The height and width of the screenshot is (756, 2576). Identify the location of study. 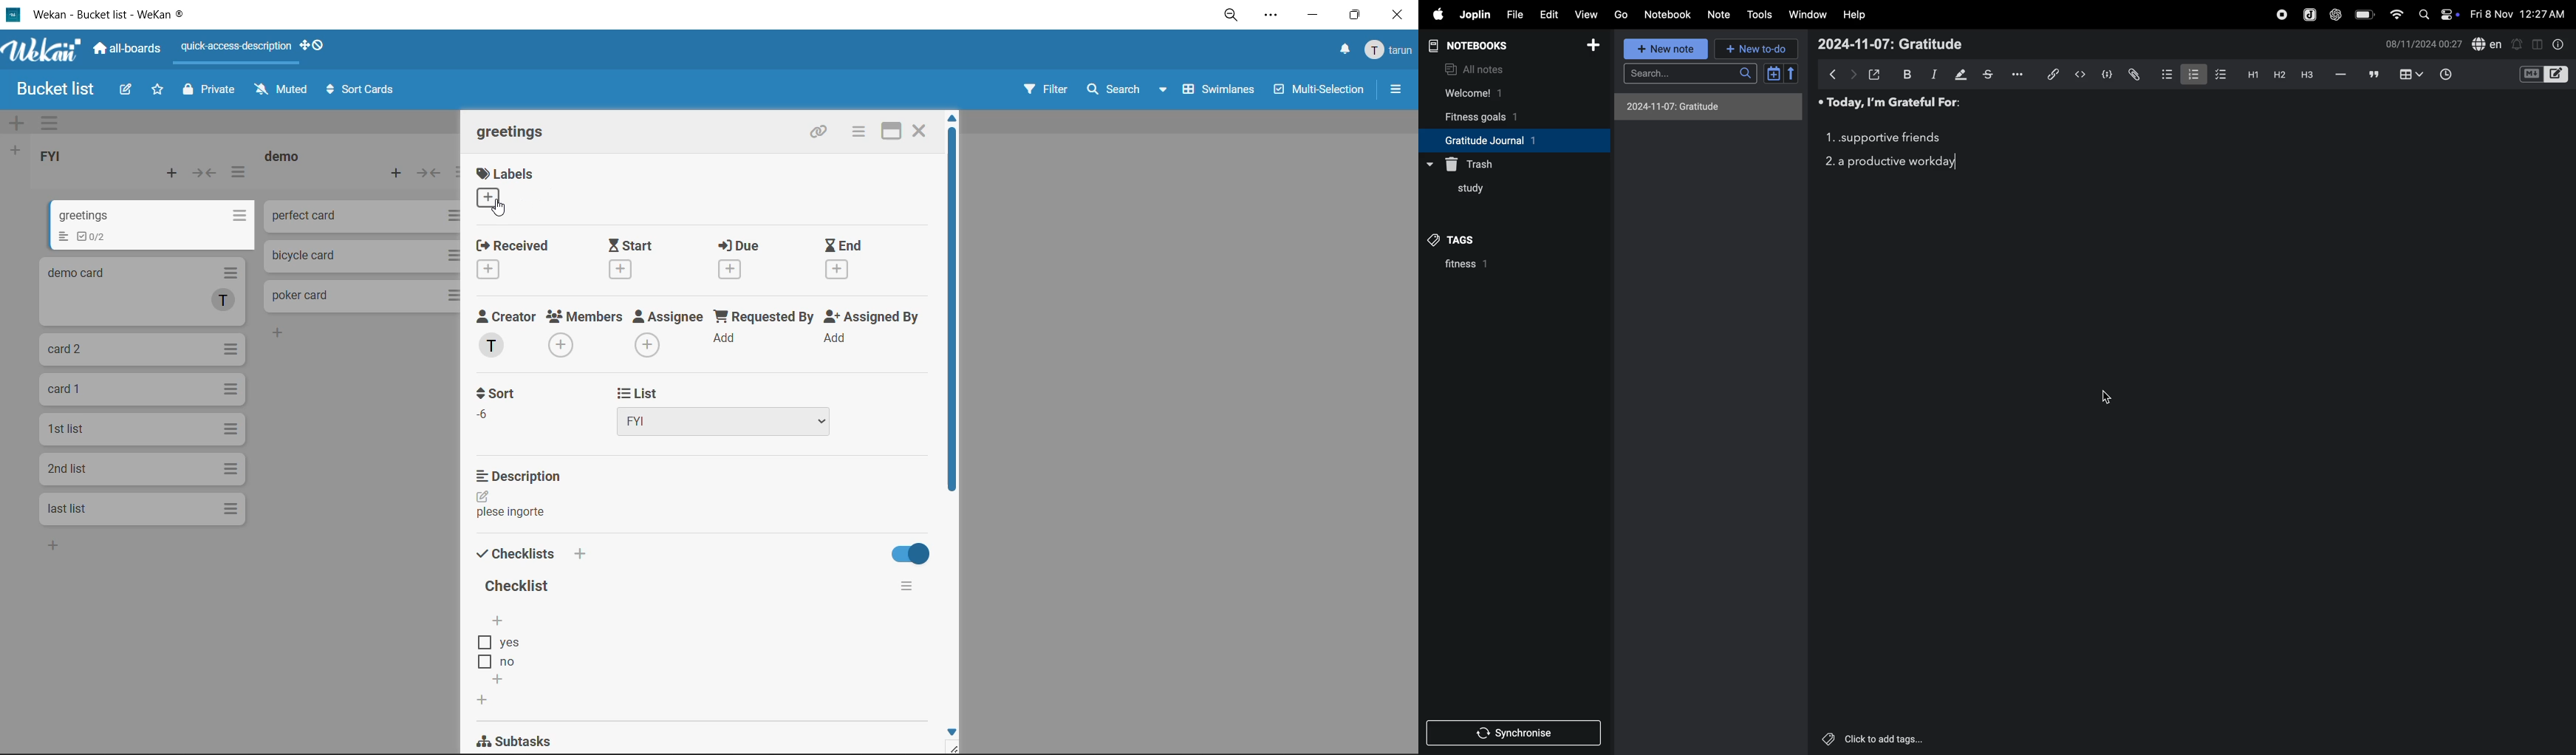
(1463, 192).